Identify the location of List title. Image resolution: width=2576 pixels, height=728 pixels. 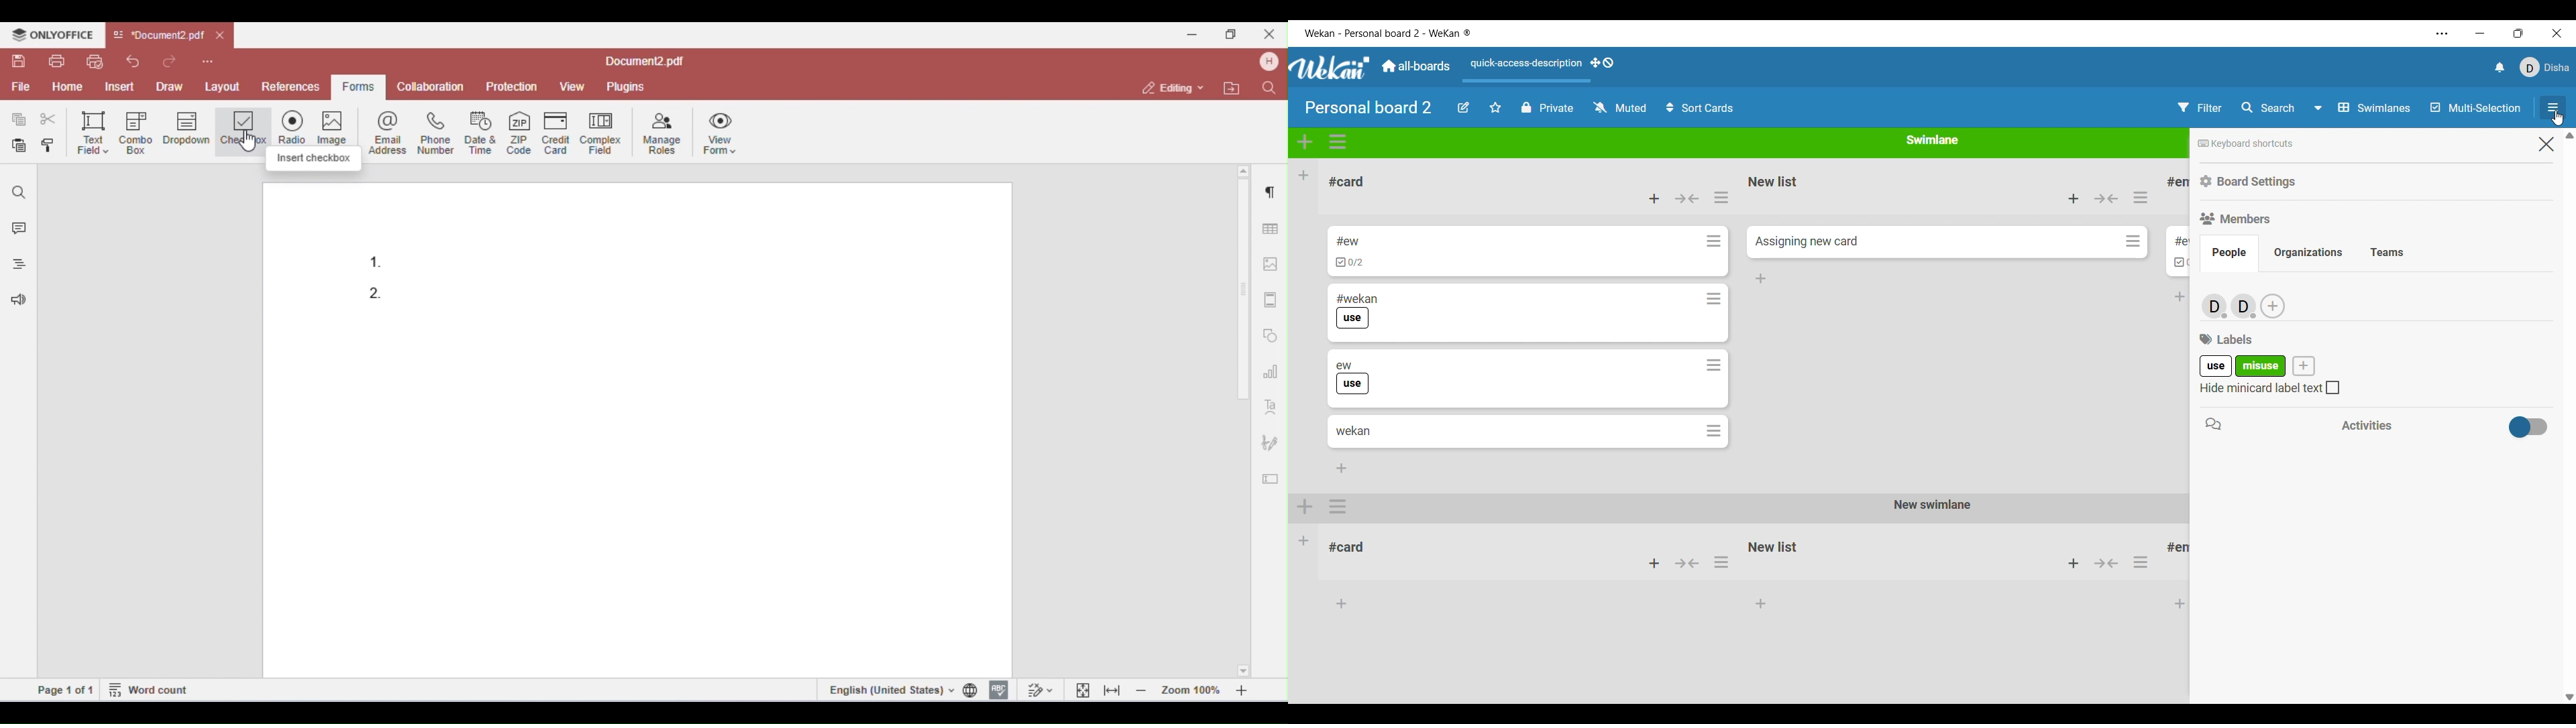
(1774, 181).